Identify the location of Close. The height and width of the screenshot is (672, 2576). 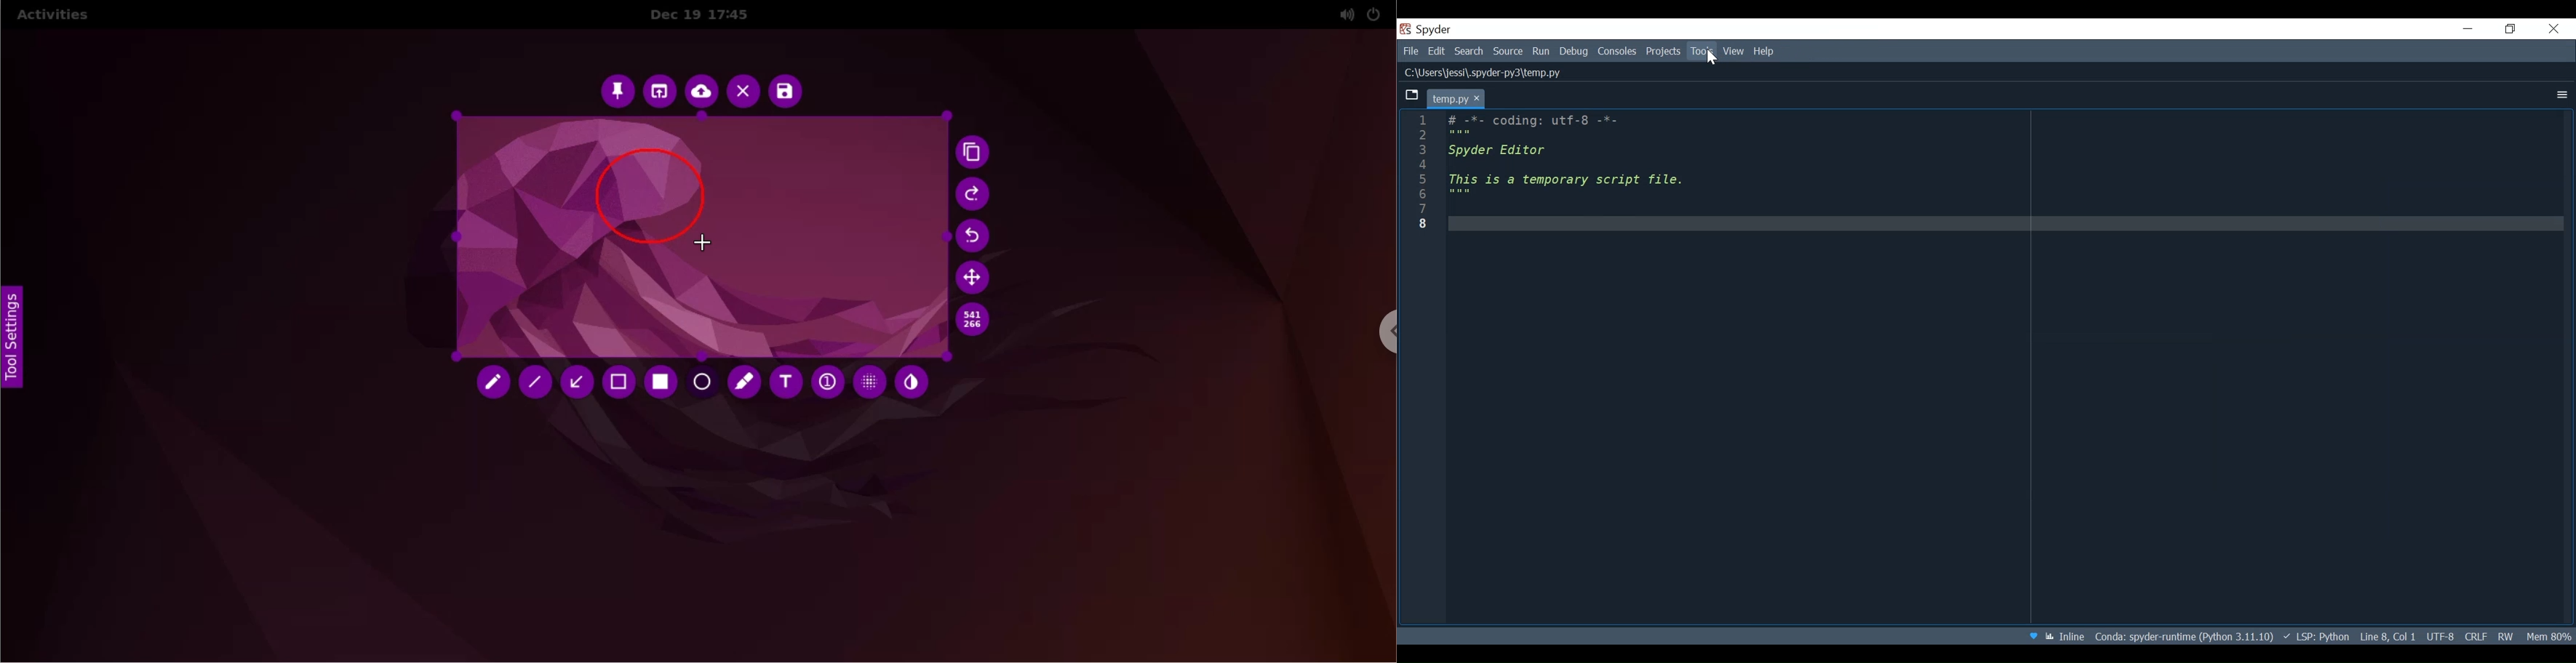
(2558, 28).